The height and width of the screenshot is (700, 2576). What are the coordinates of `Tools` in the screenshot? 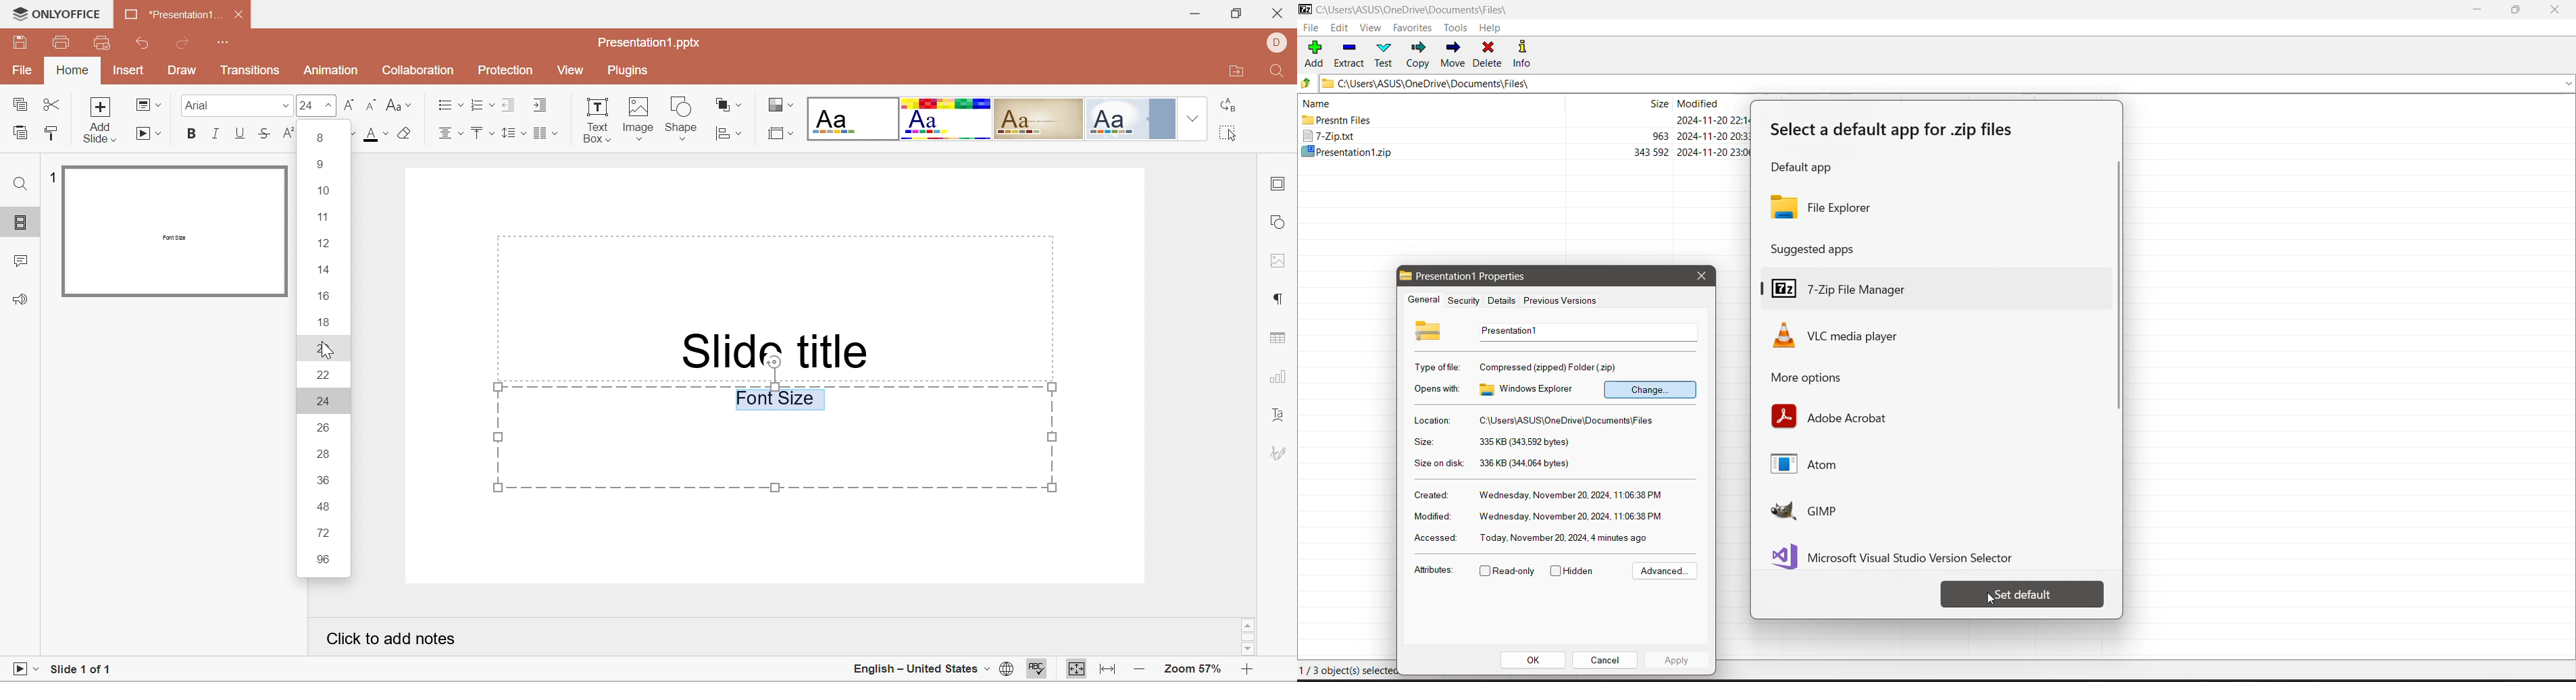 It's located at (1458, 27).